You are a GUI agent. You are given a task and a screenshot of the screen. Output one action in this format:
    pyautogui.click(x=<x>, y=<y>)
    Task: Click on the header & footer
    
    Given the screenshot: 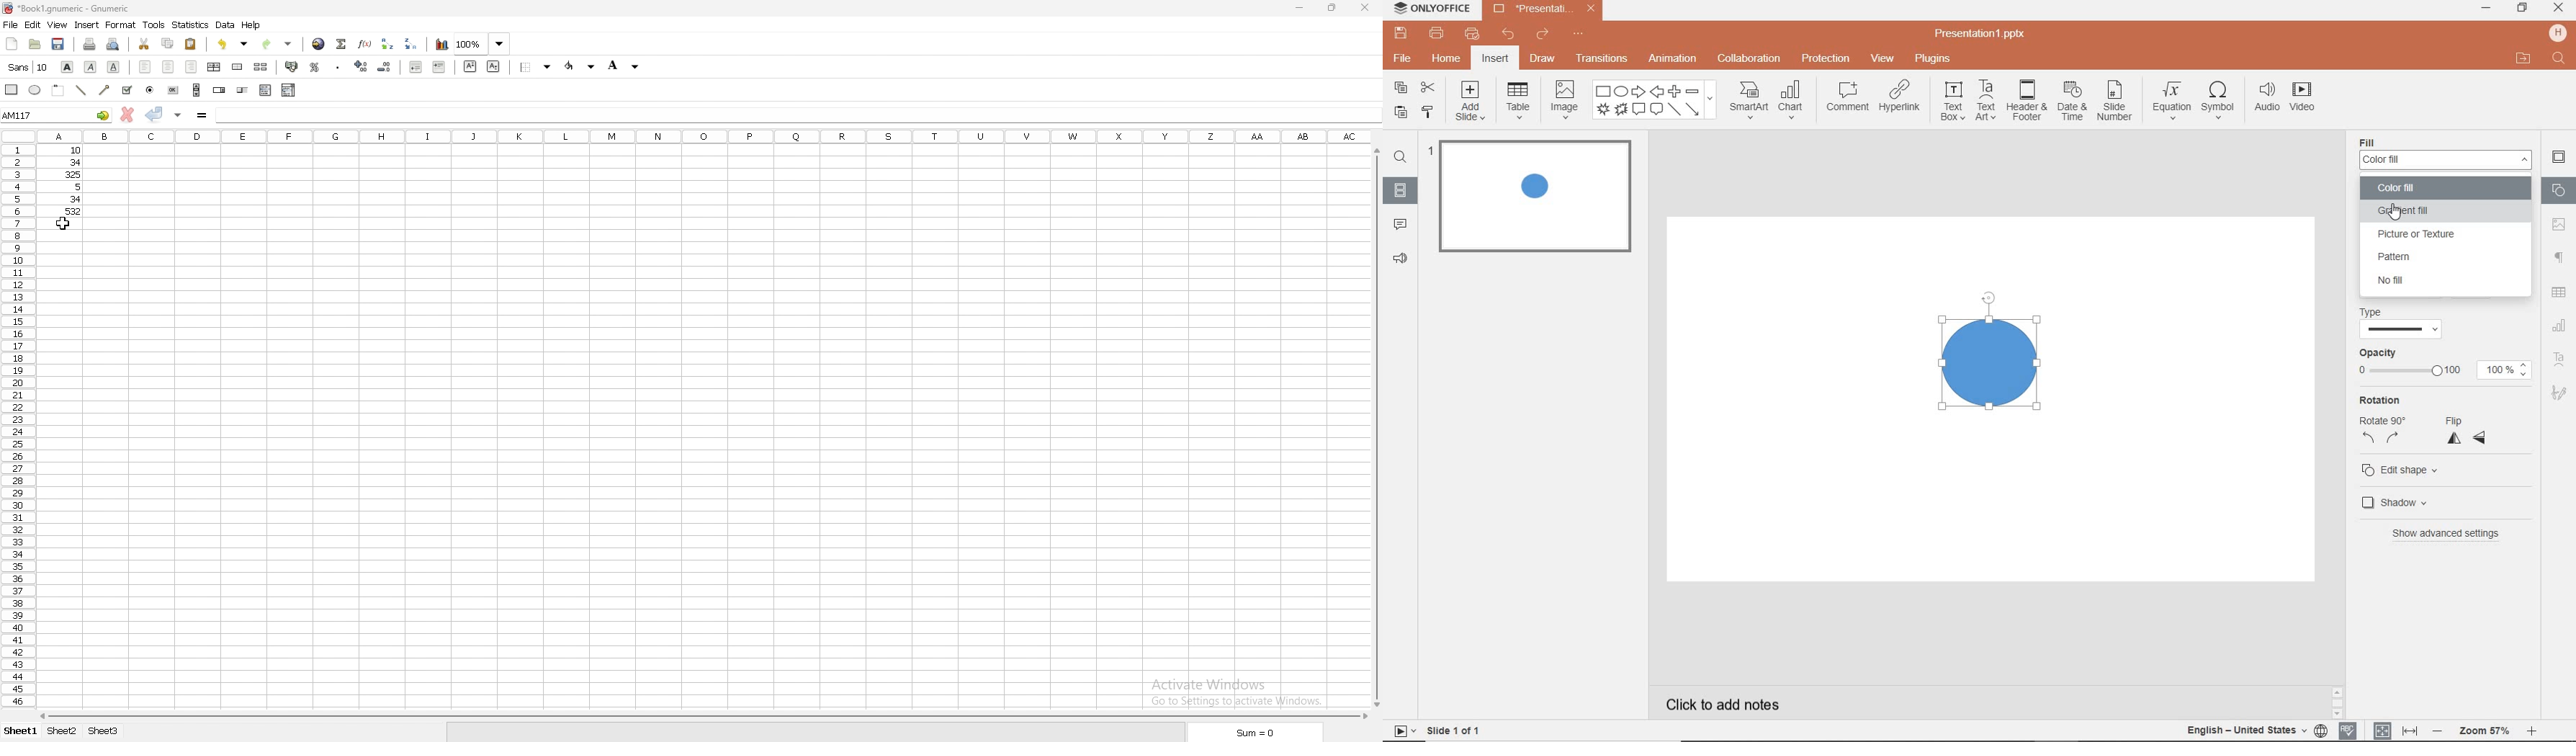 What is the action you would take?
    pyautogui.click(x=2027, y=102)
    